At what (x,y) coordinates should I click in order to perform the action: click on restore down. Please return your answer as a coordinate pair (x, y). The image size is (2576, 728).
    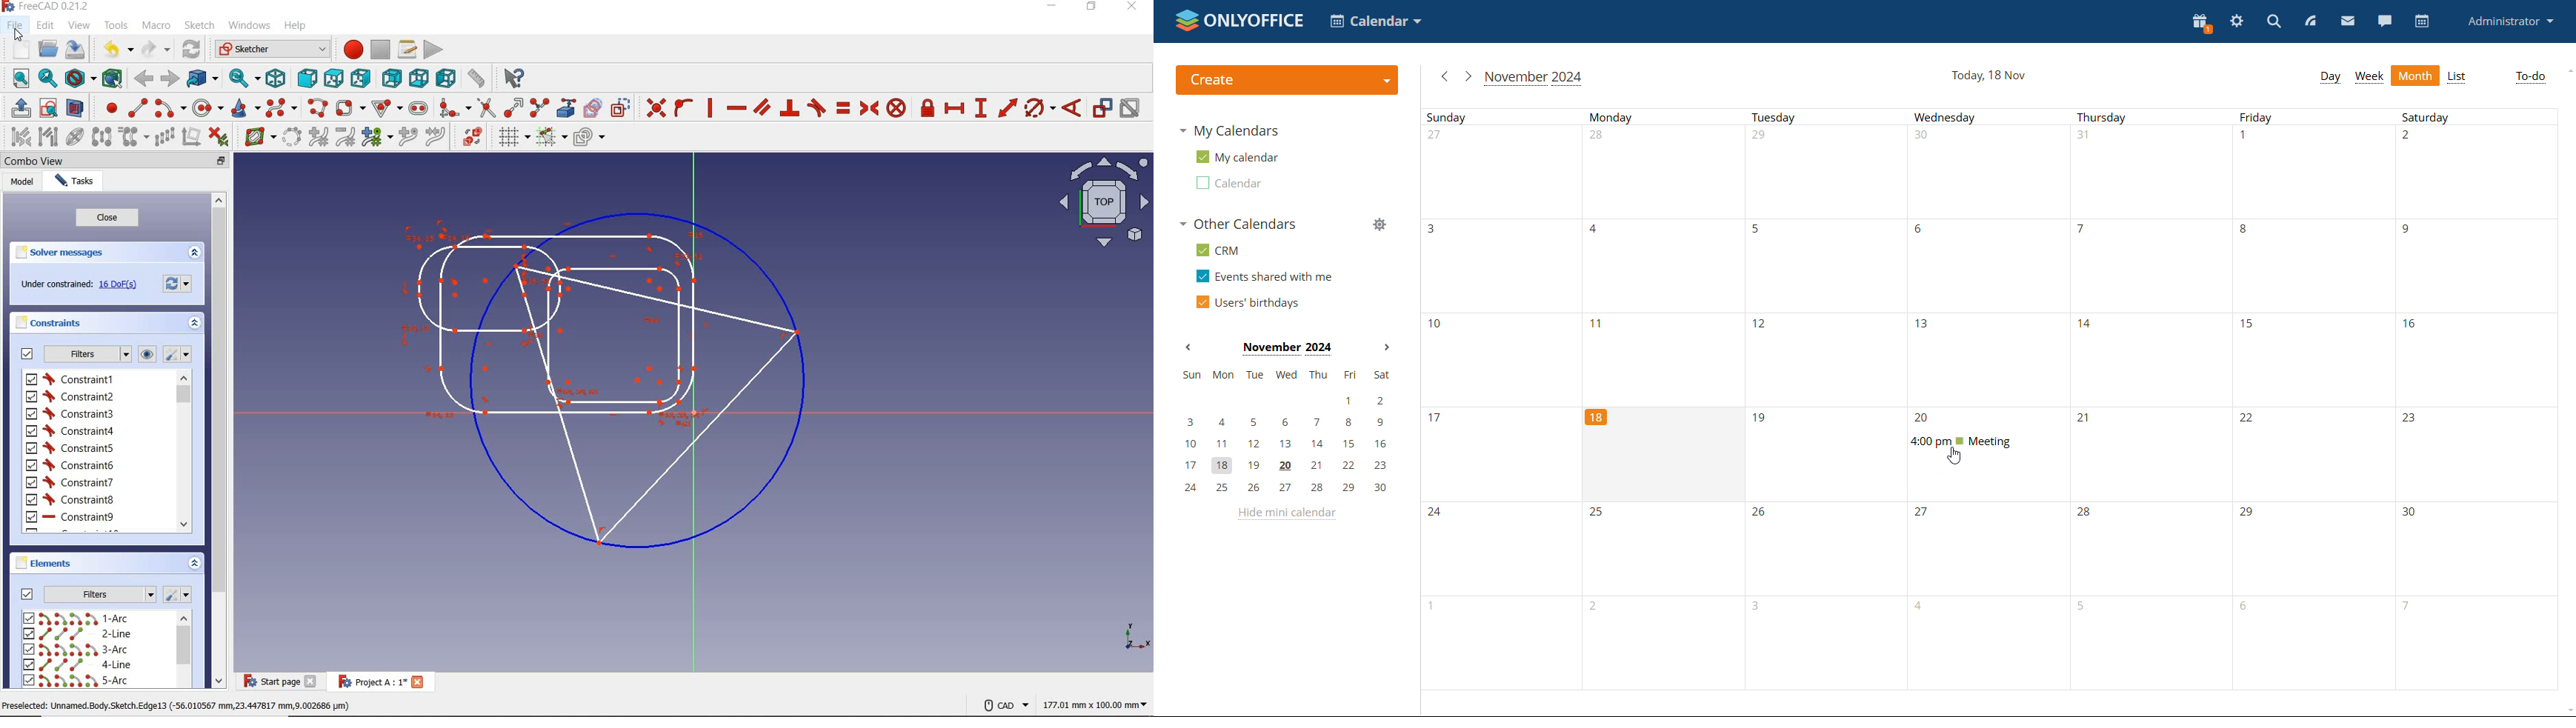
    Looking at the image, I should click on (223, 160).